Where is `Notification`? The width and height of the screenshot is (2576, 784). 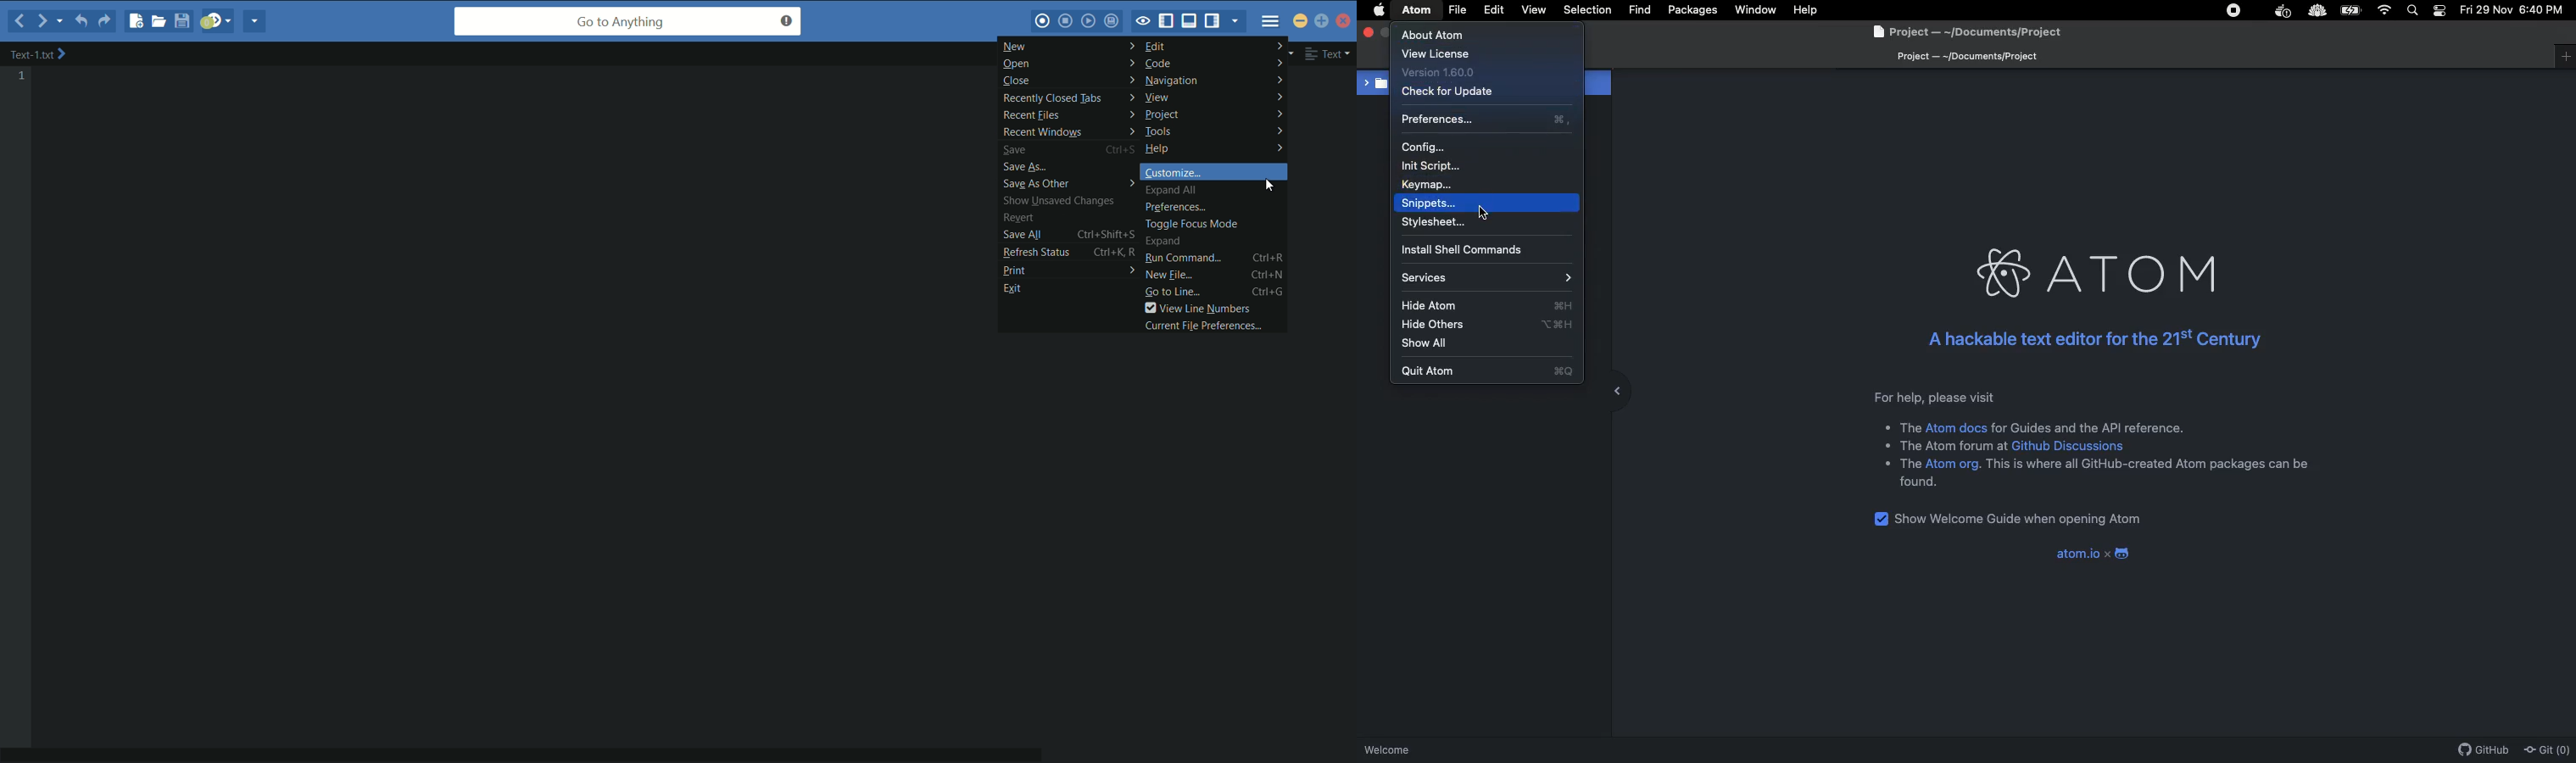
Notification is located at coordinates (2439, 10).